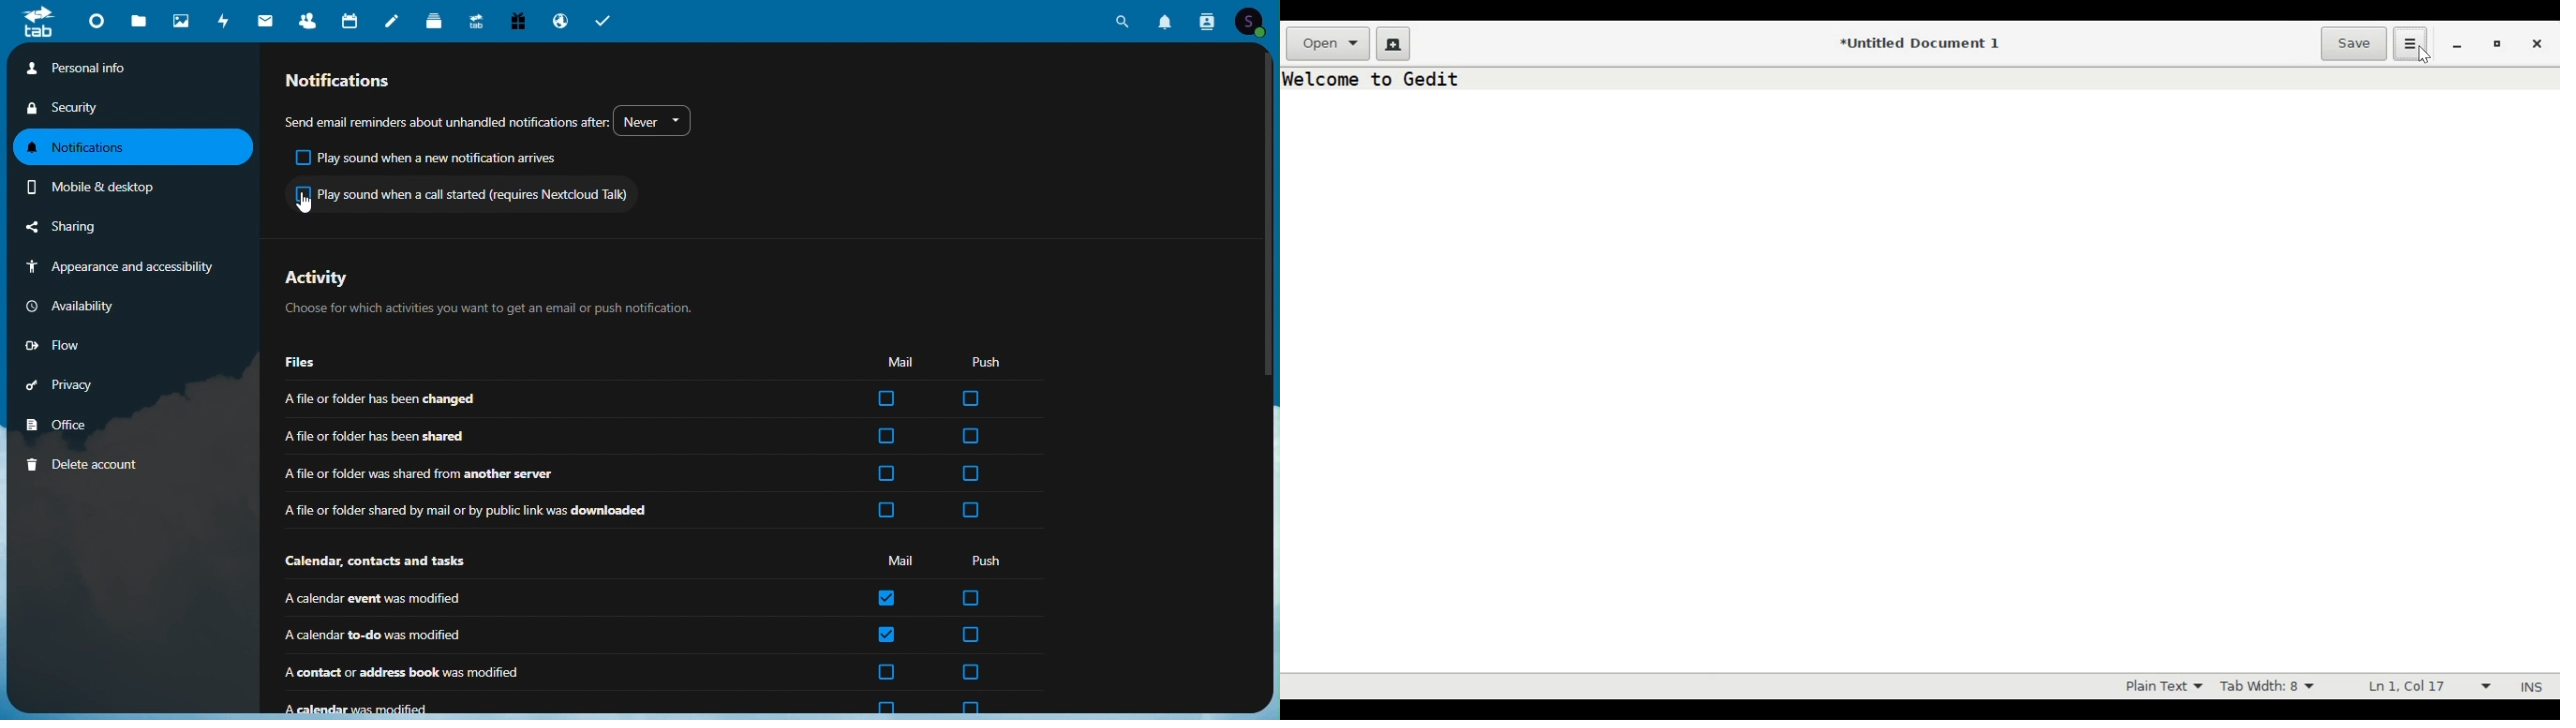  Describe the element at coordinates (557, 705) in the screenshot. I see `Calendar was modified` at that location.